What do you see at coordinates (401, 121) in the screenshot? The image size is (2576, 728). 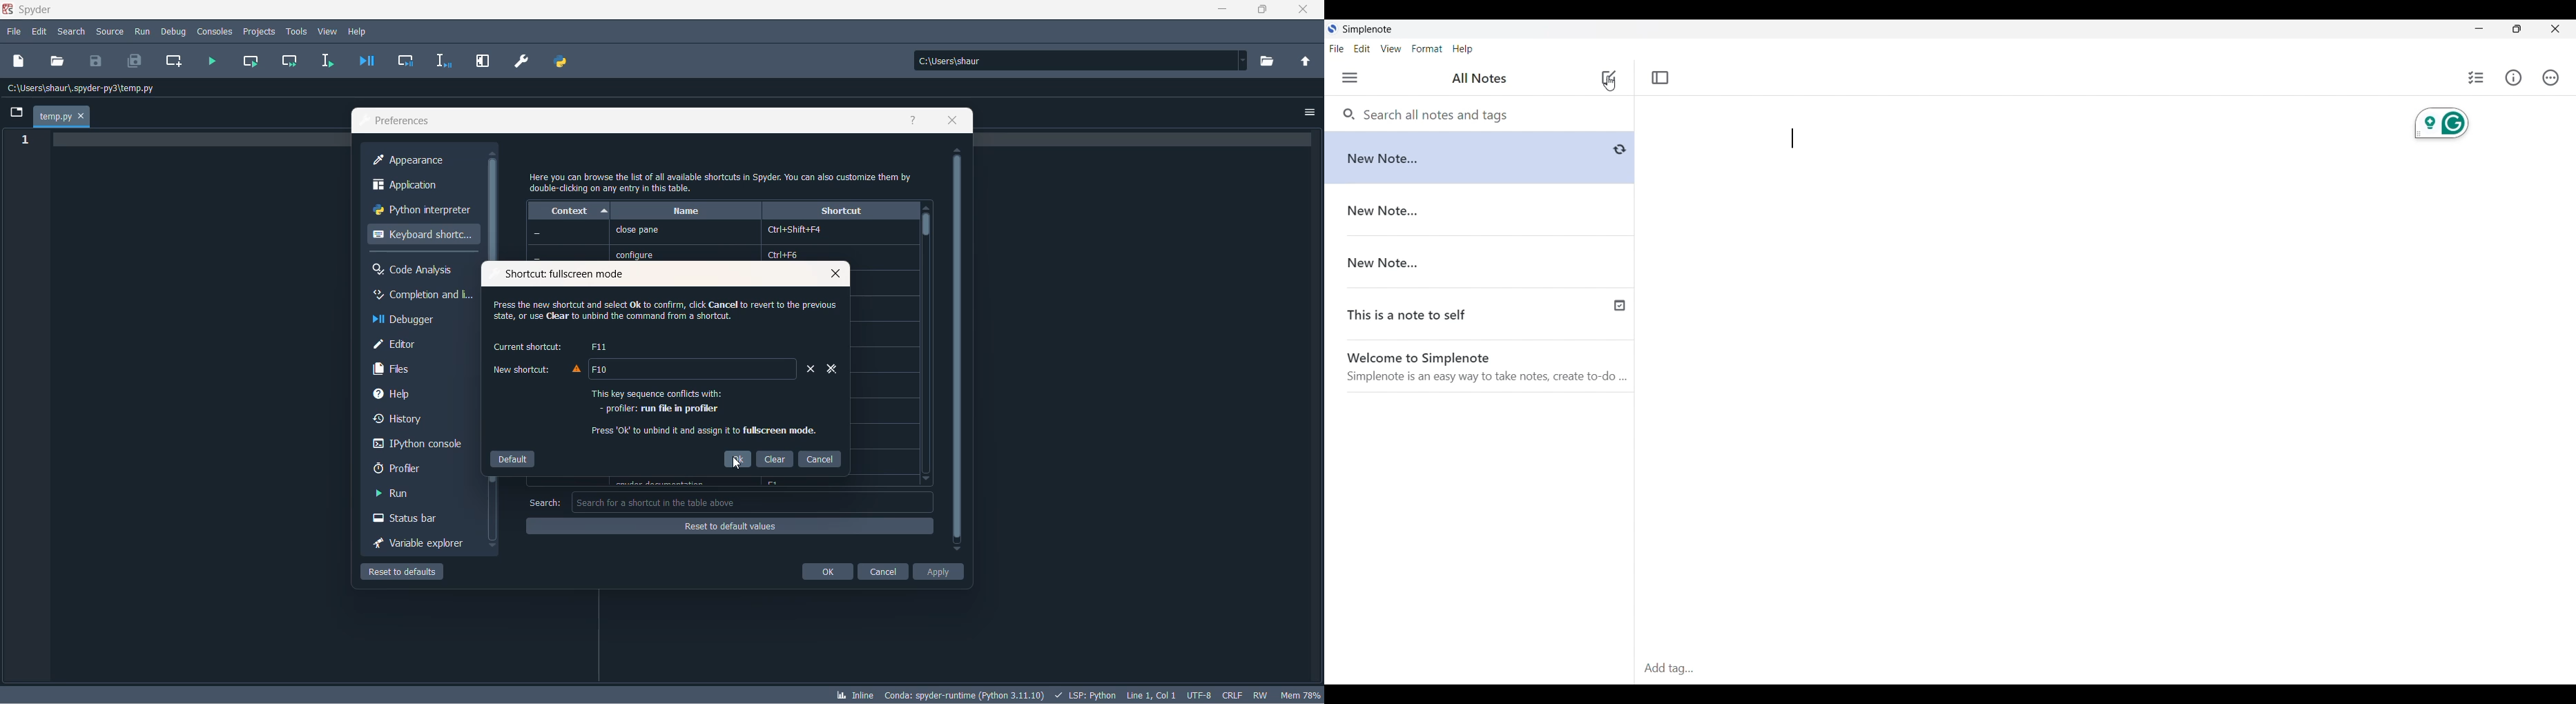 I see `preferences text` at bounding box center [401, 121].